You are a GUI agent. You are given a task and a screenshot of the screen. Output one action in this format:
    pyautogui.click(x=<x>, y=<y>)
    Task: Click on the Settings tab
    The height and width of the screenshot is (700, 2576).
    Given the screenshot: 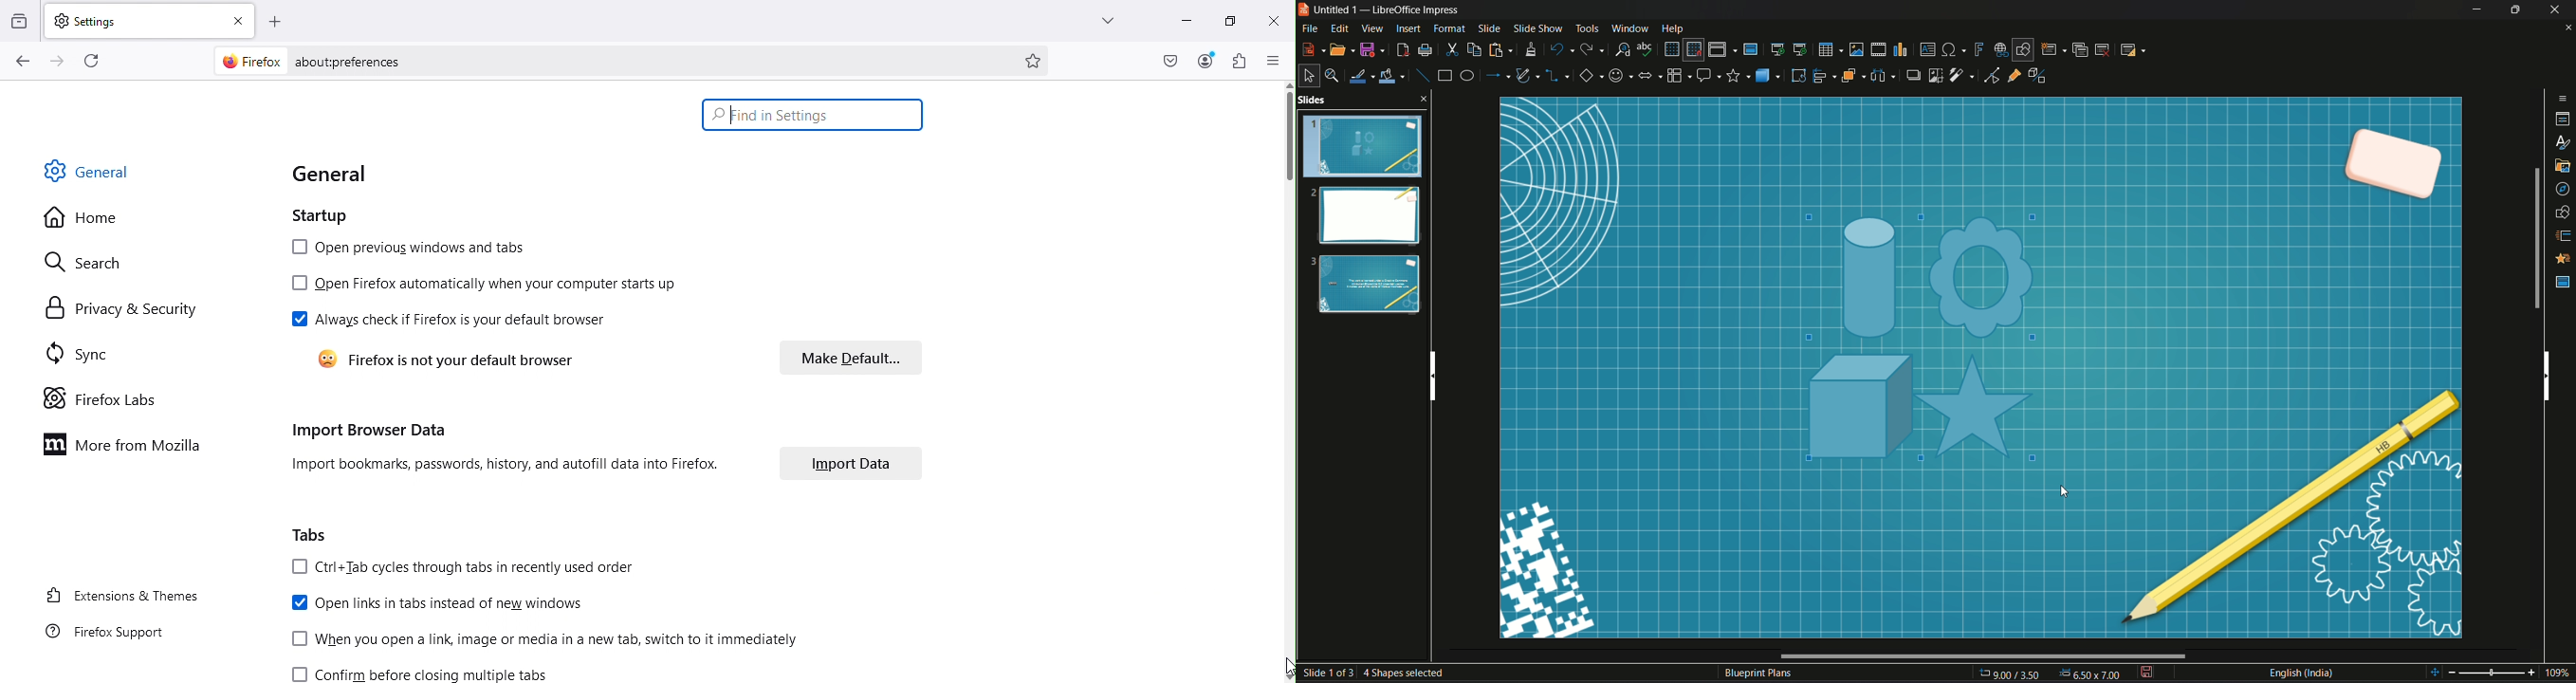 What is the action you would take?
    pyautogui.click(x=132, y=19)
    